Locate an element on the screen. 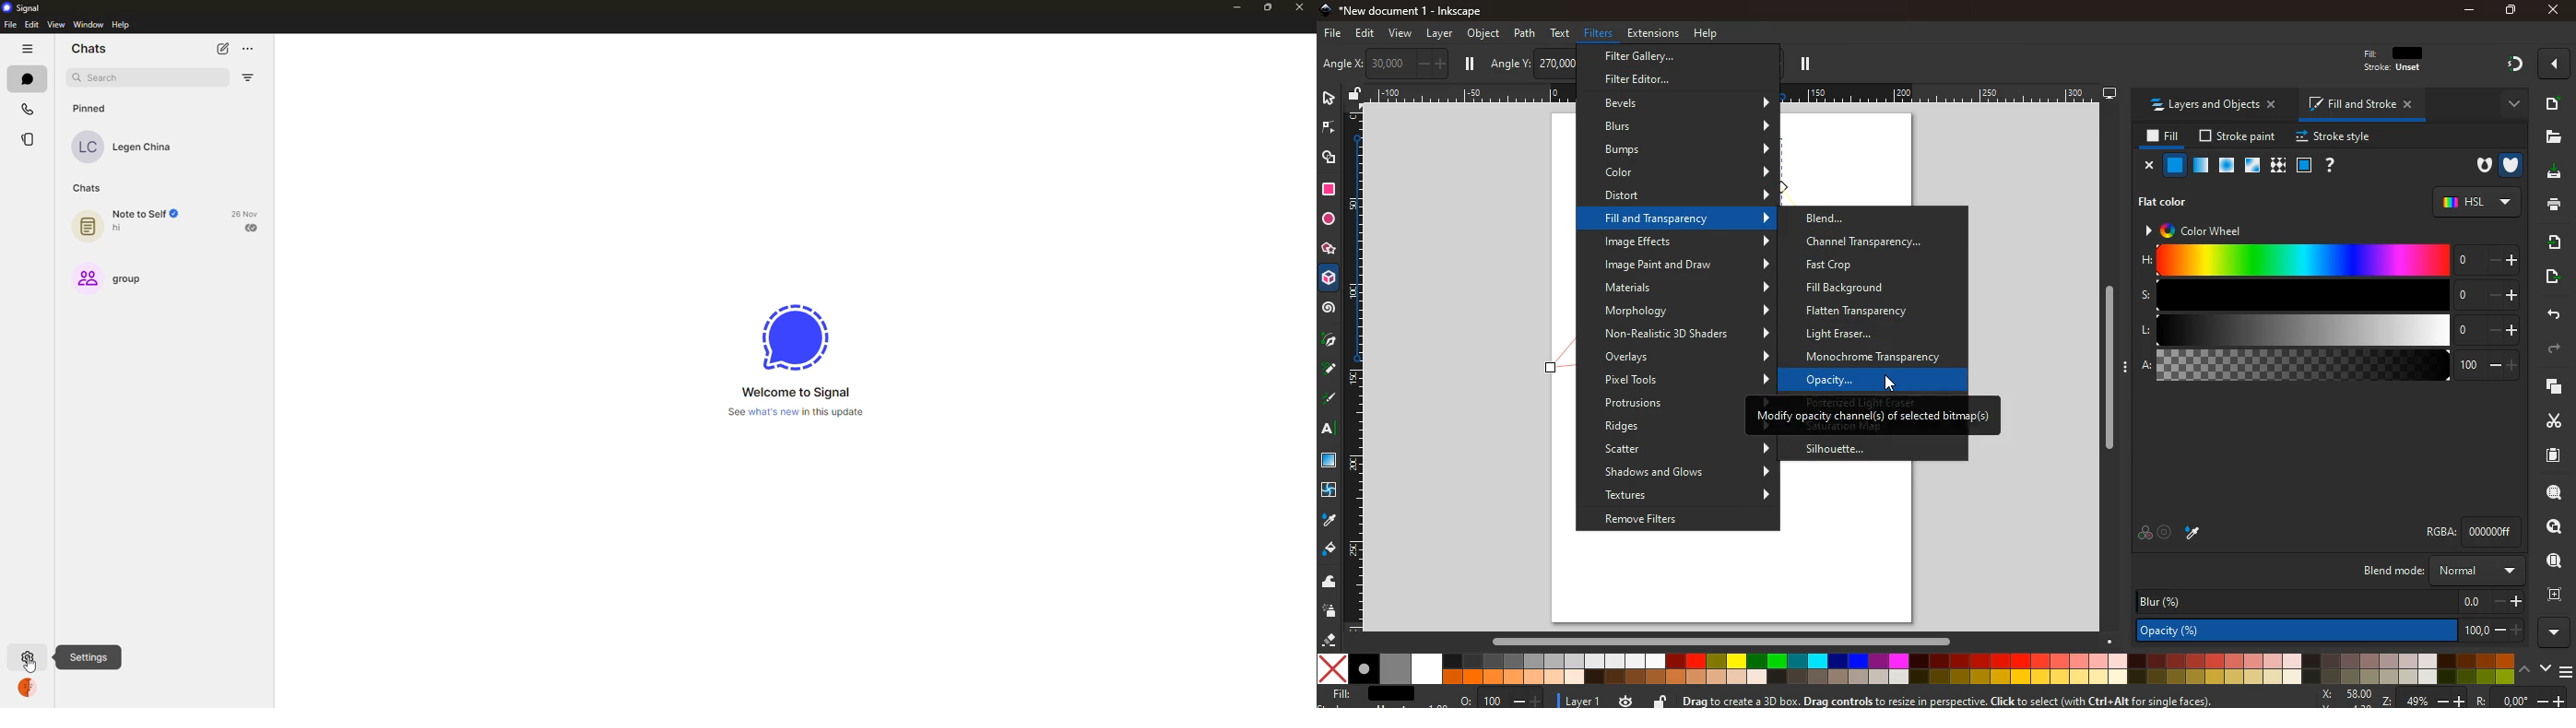  screen is located at coordinates (1331, 463).